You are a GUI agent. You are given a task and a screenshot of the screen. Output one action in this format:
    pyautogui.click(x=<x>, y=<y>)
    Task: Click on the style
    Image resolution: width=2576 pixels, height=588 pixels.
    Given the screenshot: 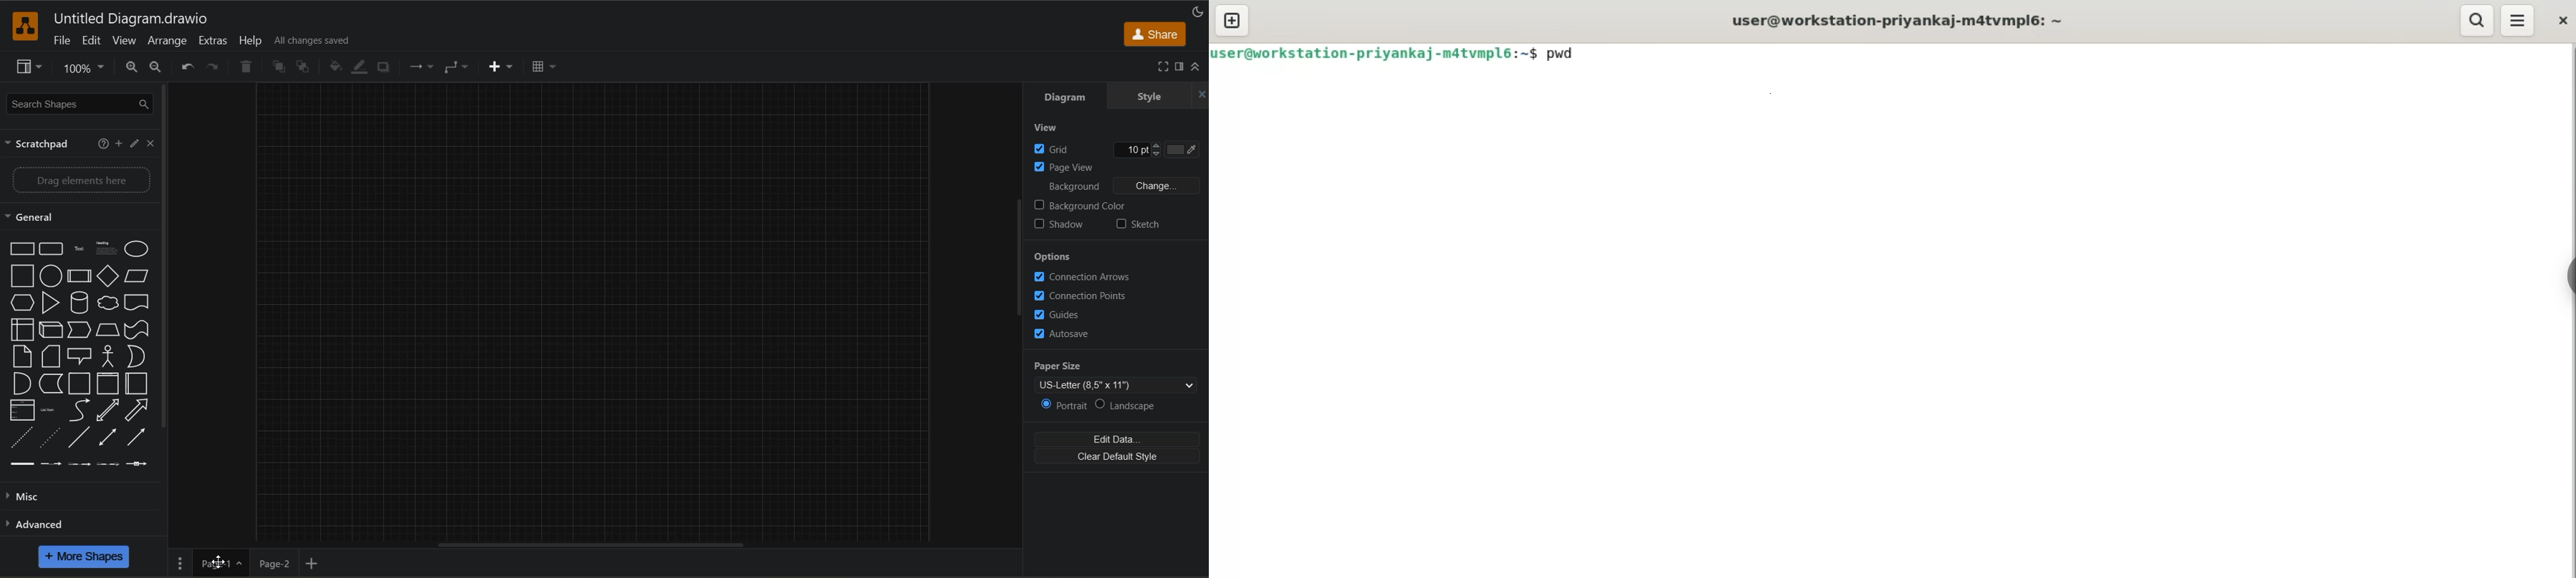 What is the action you would take?
    pyautogui.click(x=1147, y=96)
    